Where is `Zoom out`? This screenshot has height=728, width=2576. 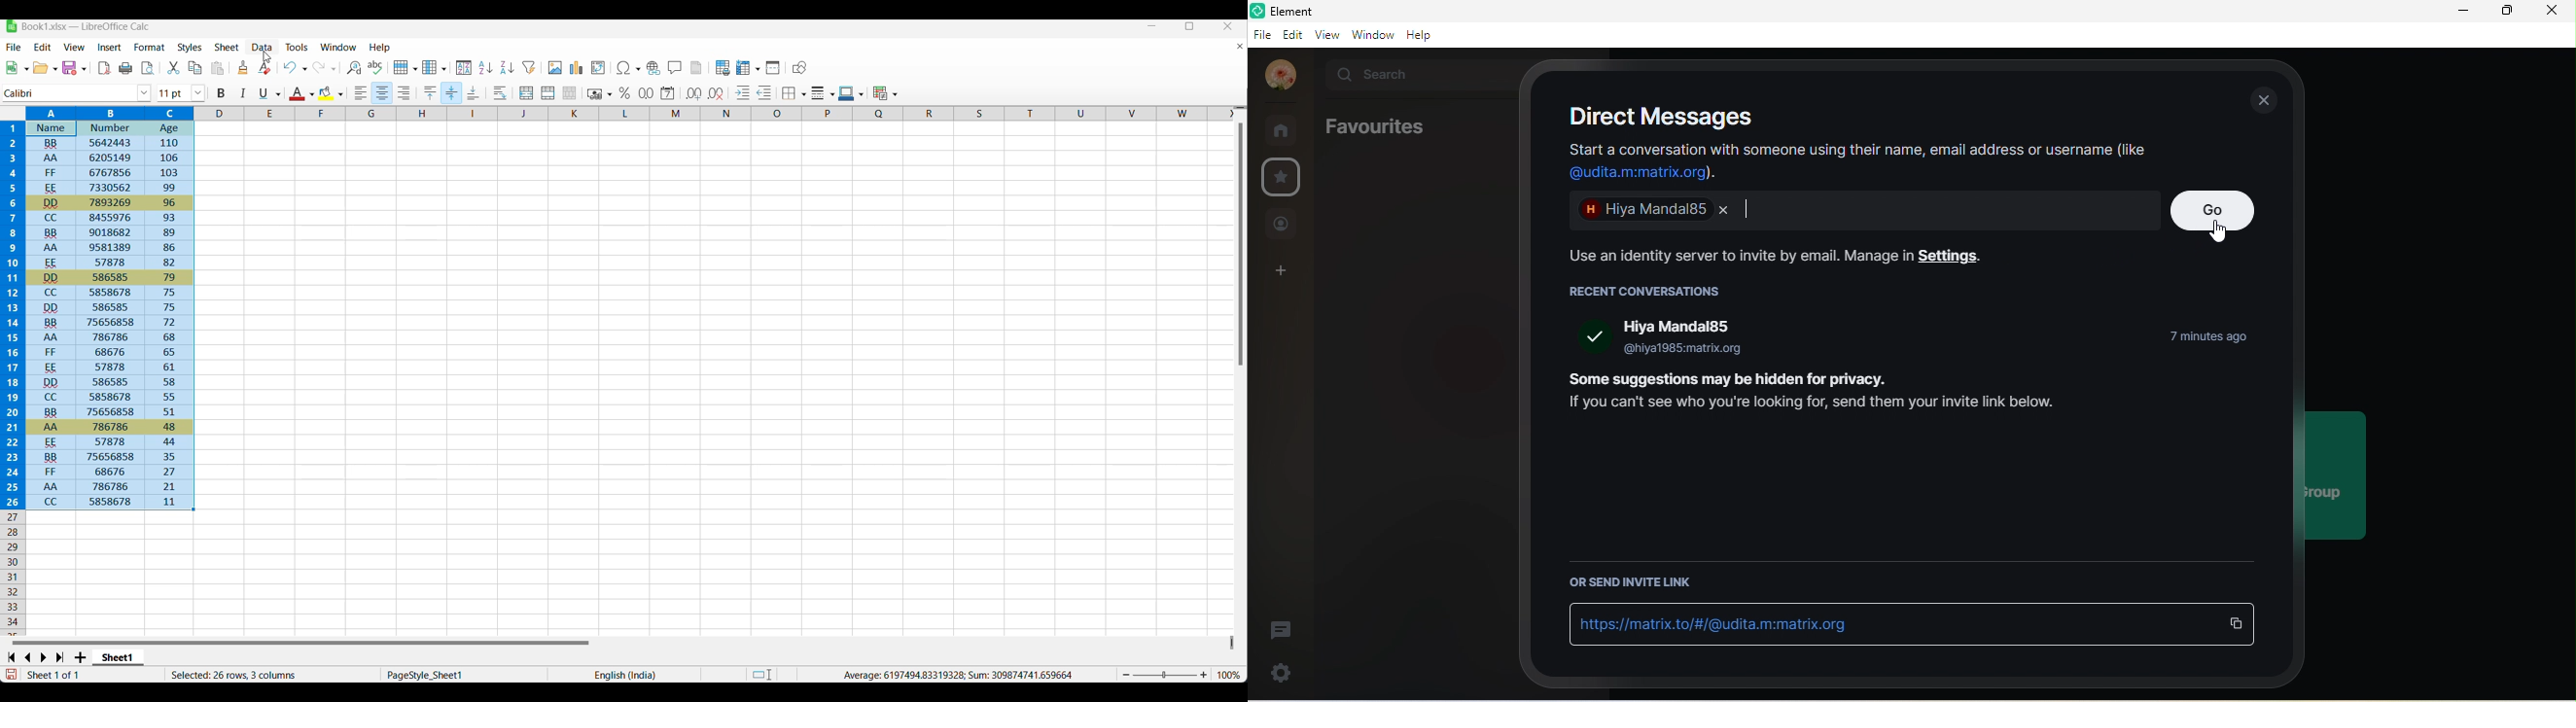
Zoom out is located at coordinates (1127, 675).